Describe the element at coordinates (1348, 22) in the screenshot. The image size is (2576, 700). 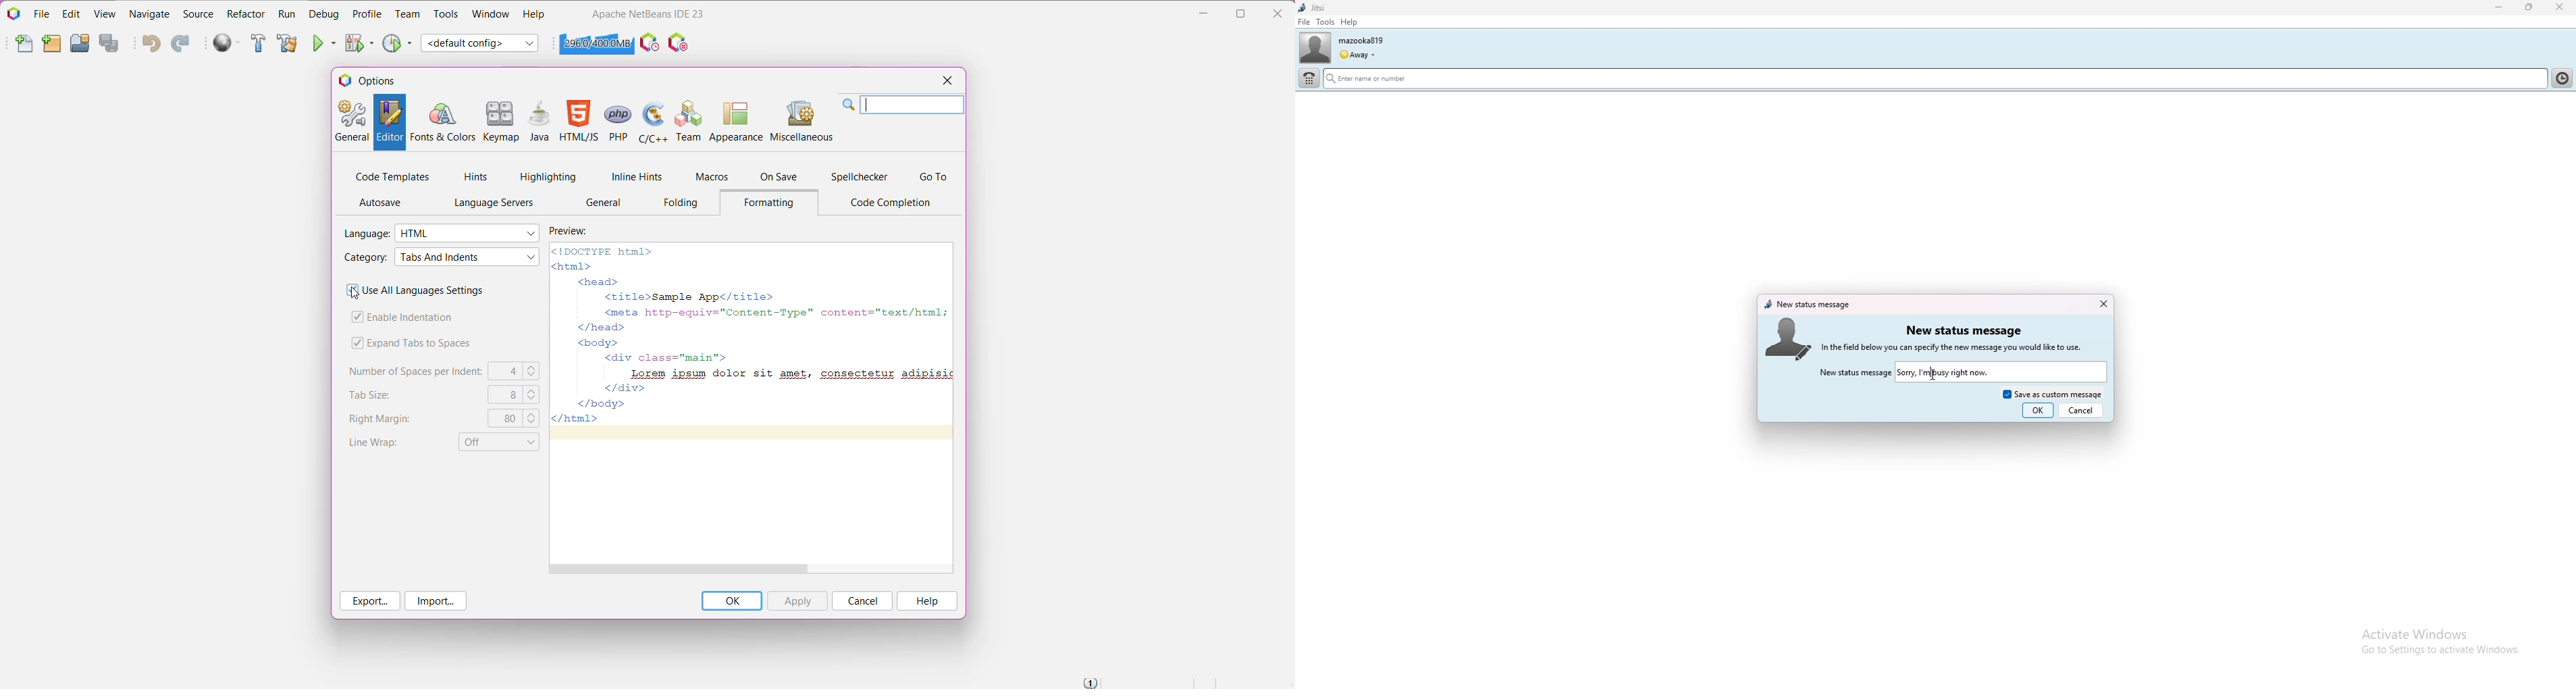
I see `help` at that location.